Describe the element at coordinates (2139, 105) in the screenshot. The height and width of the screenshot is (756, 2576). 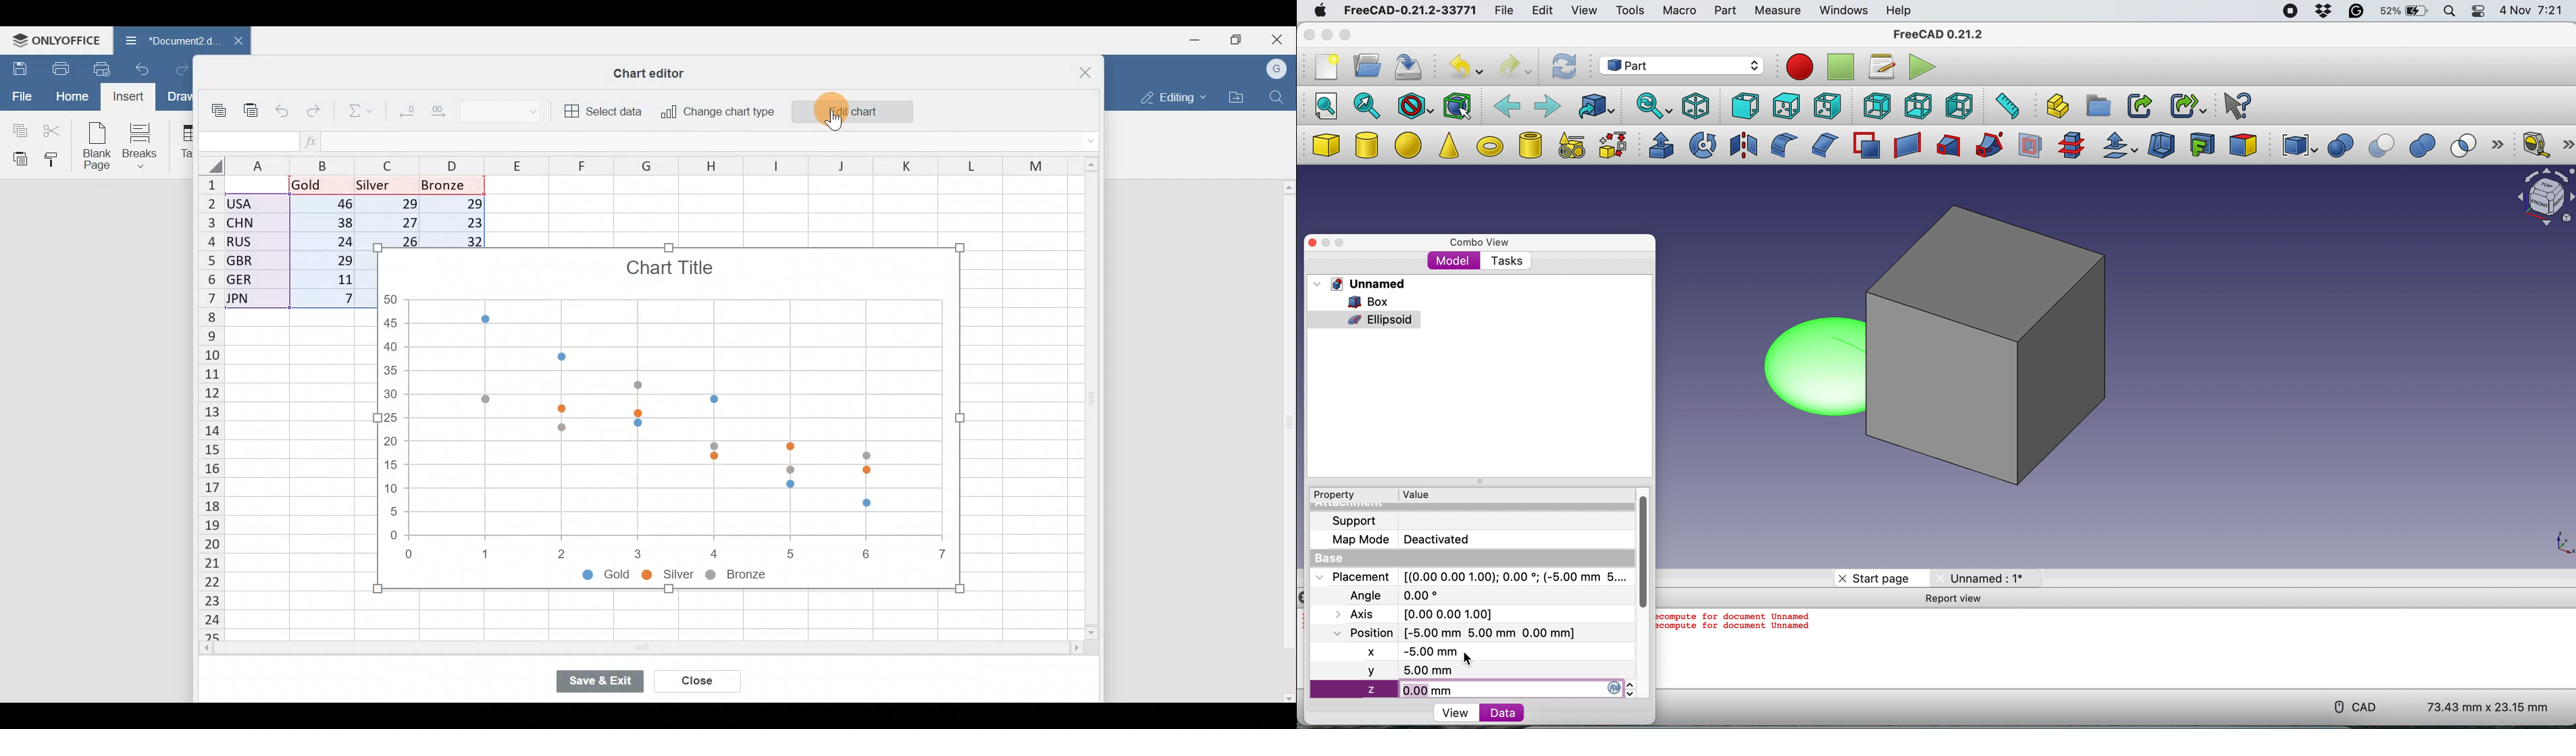
I see `make link` at that location.